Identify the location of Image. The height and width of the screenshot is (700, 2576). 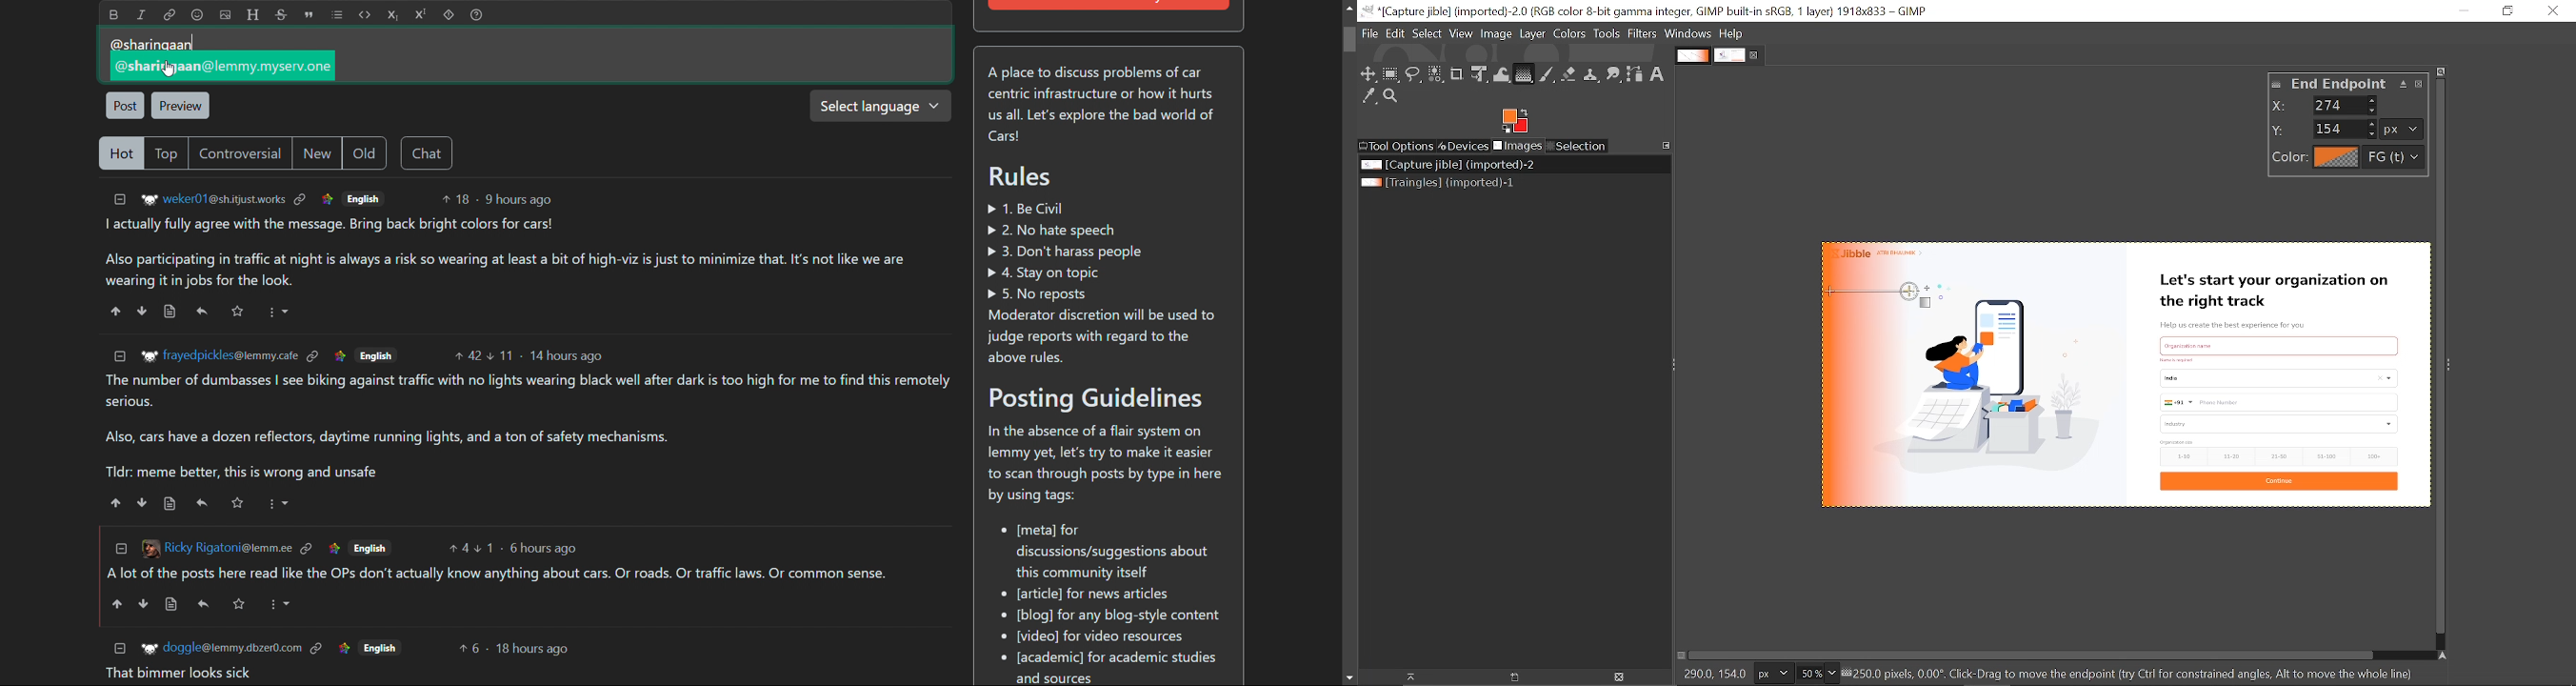
(1497, 34).